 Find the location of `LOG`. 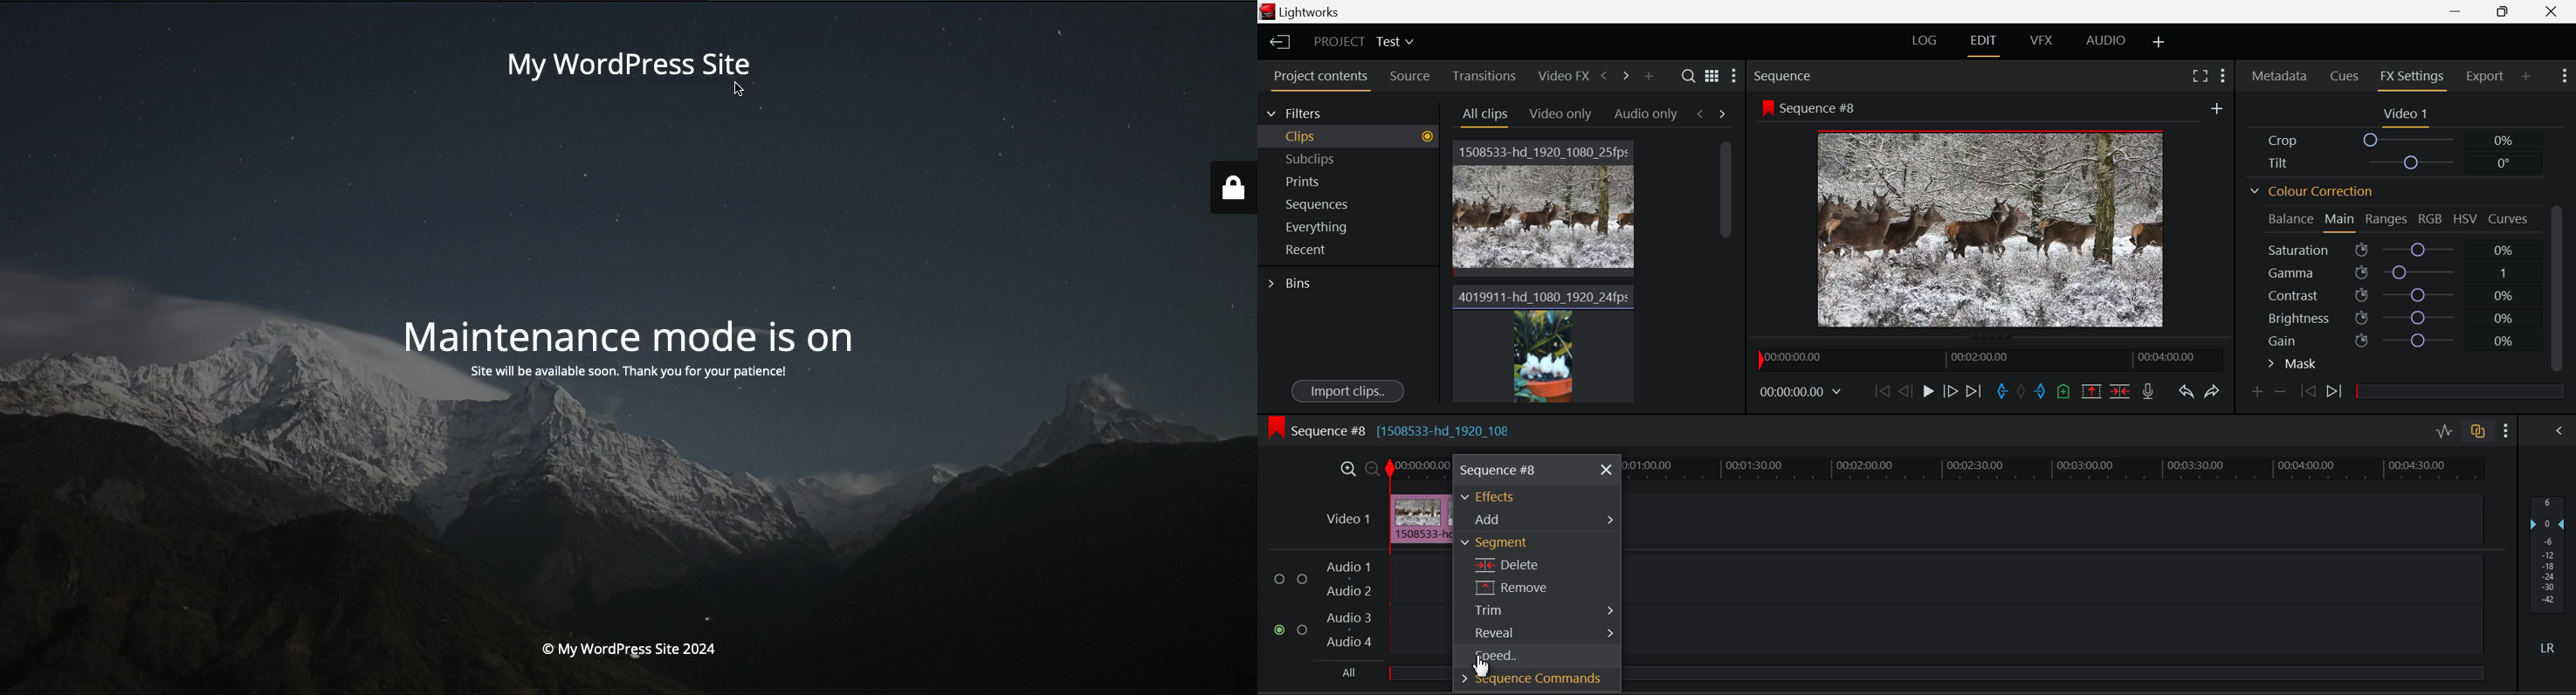

LOG is located at coordinates (1926, 40).